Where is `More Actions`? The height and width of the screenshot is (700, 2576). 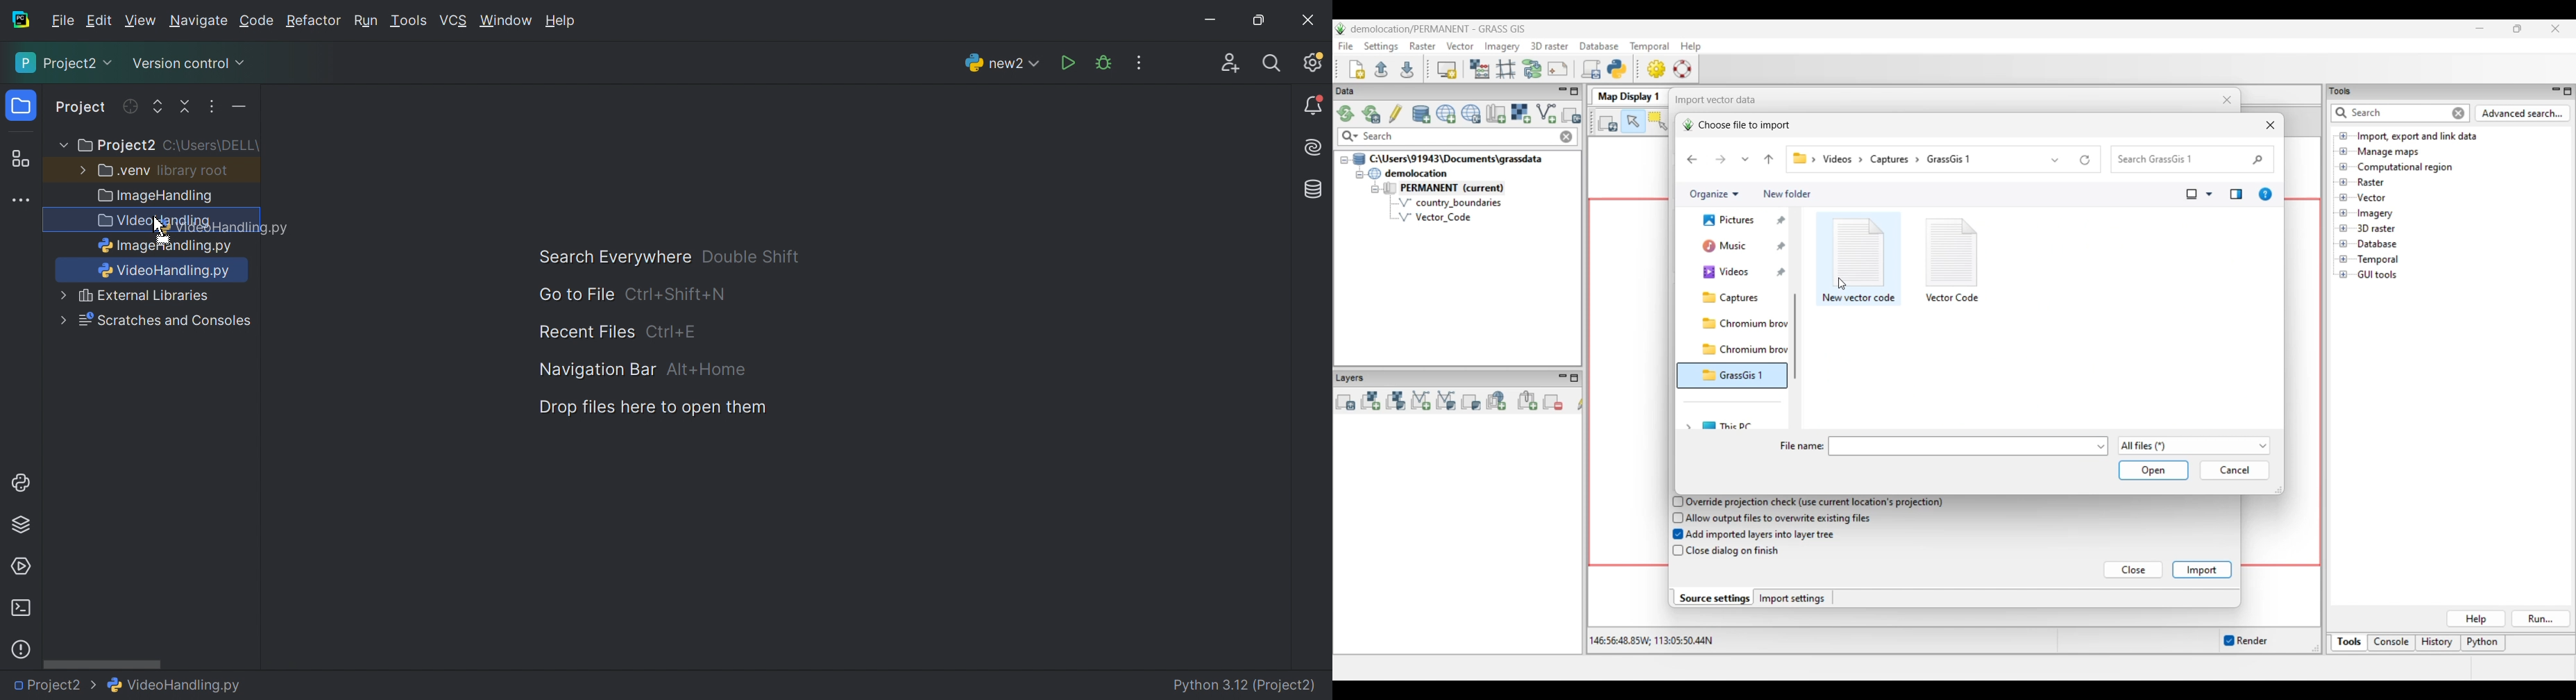
More Actions is located at coordinates (1139, 62).